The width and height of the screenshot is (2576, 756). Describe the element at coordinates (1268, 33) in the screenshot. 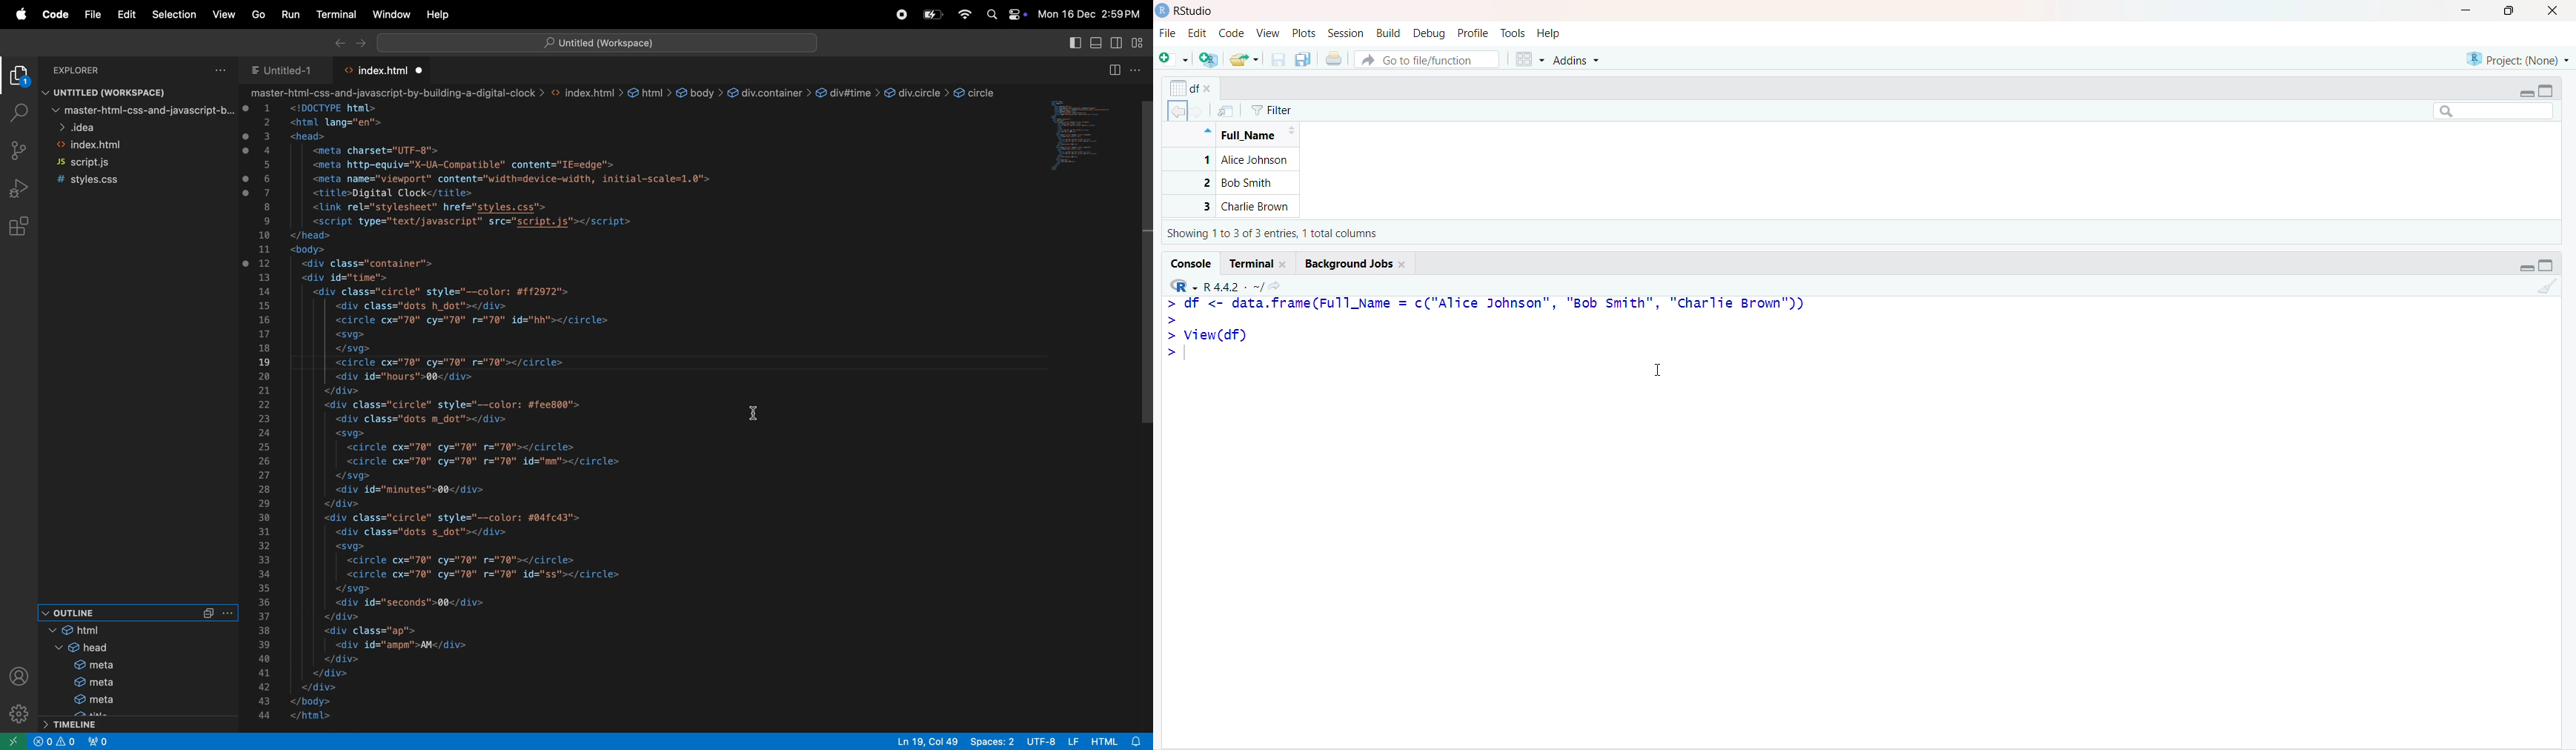

I see `View` at that location.